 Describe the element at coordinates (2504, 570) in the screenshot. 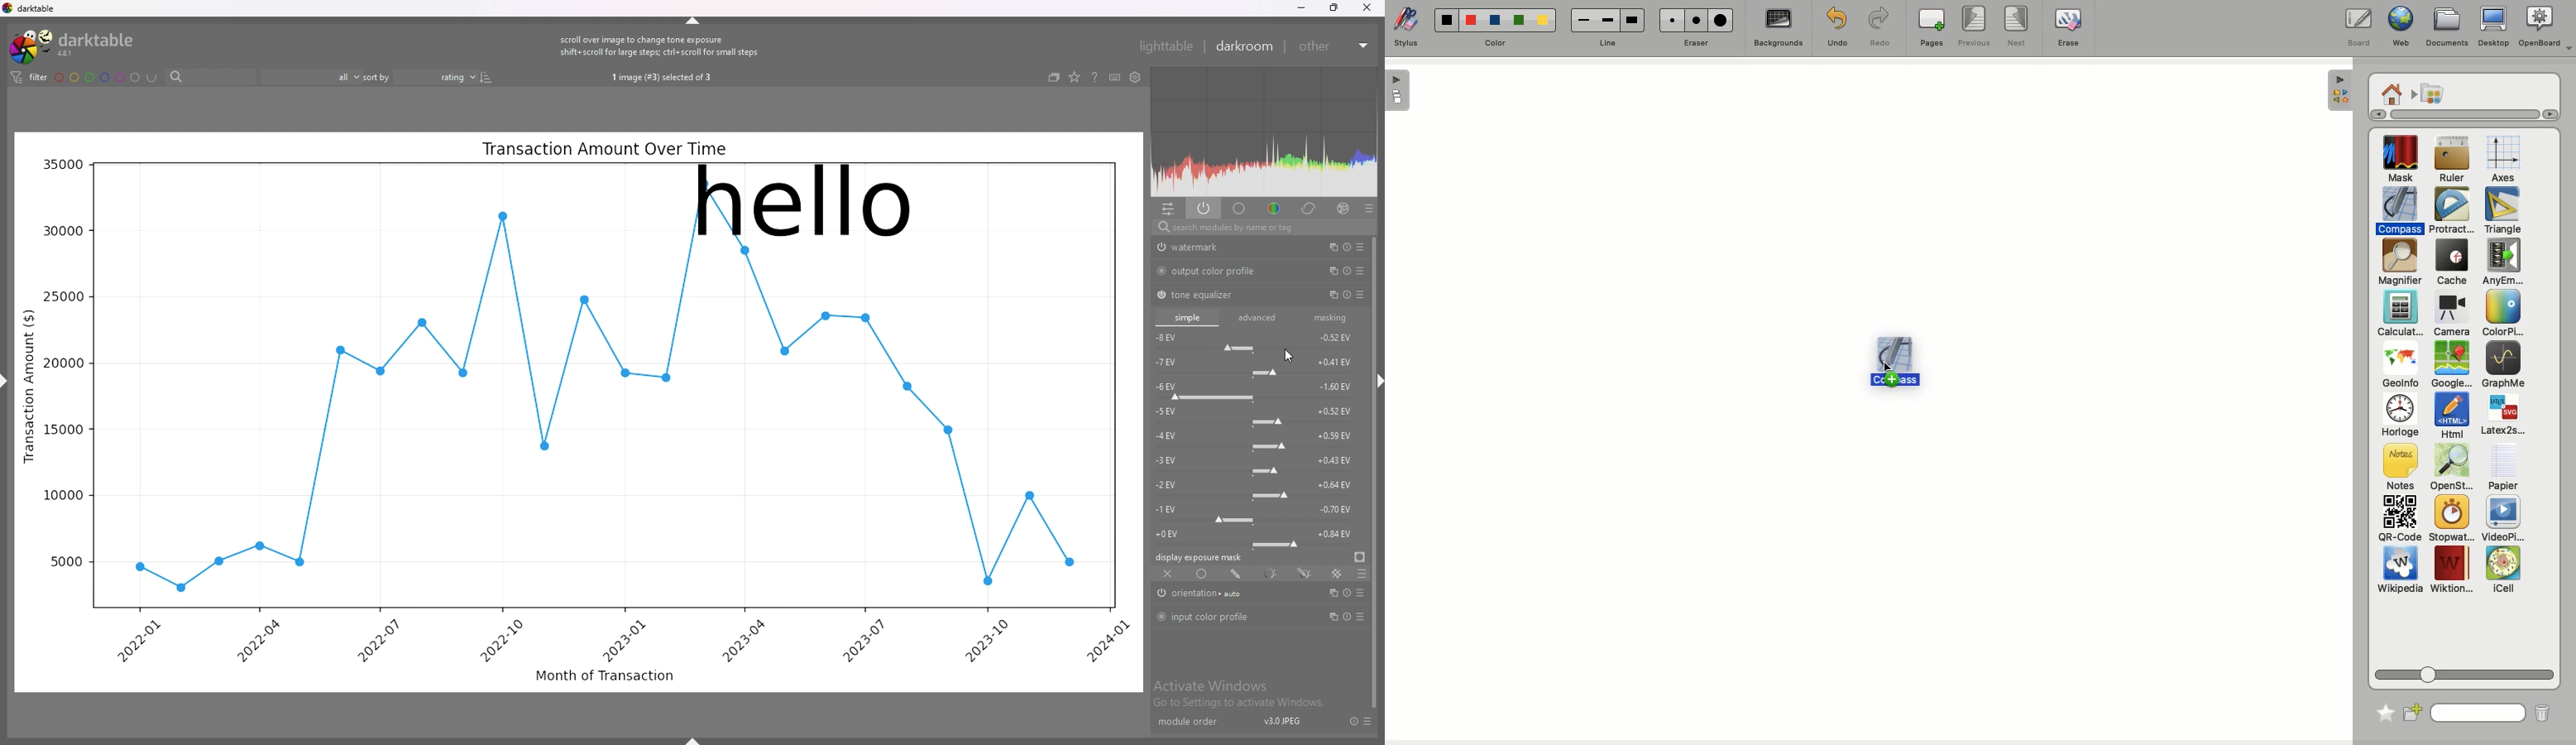

I see `iCell` at that location.